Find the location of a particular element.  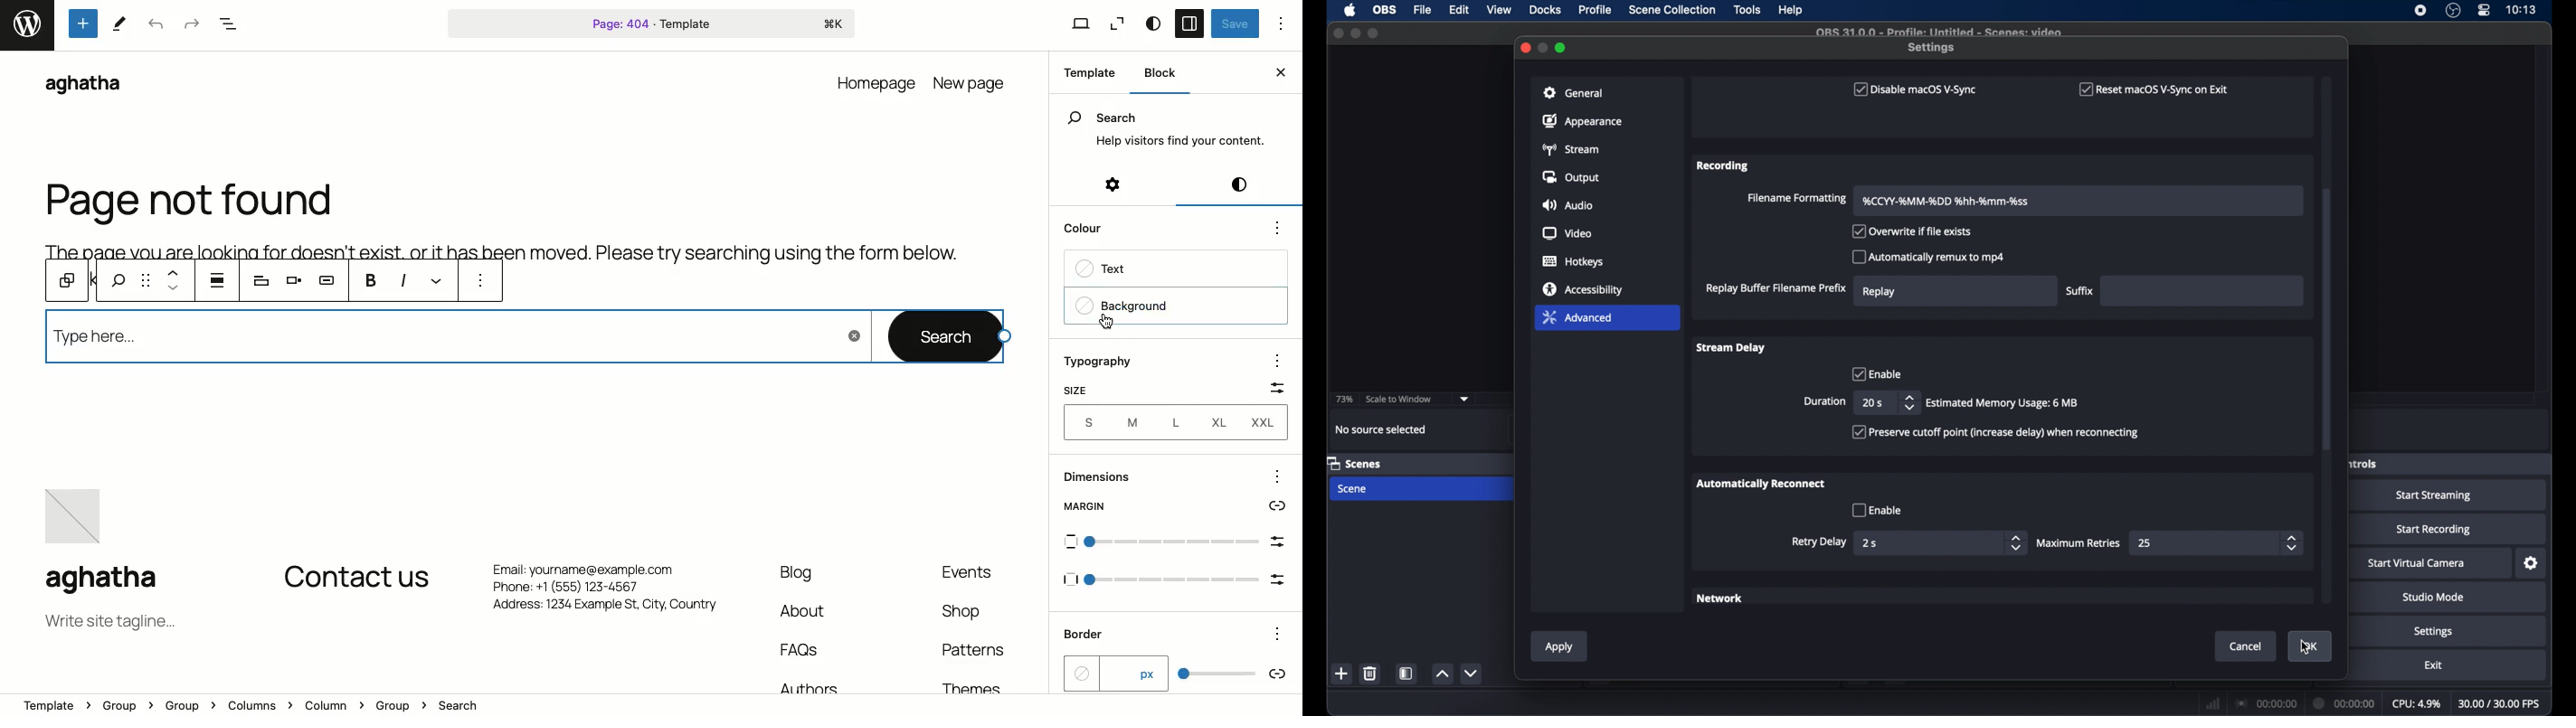

delete is located at coordinates (1369, 673).